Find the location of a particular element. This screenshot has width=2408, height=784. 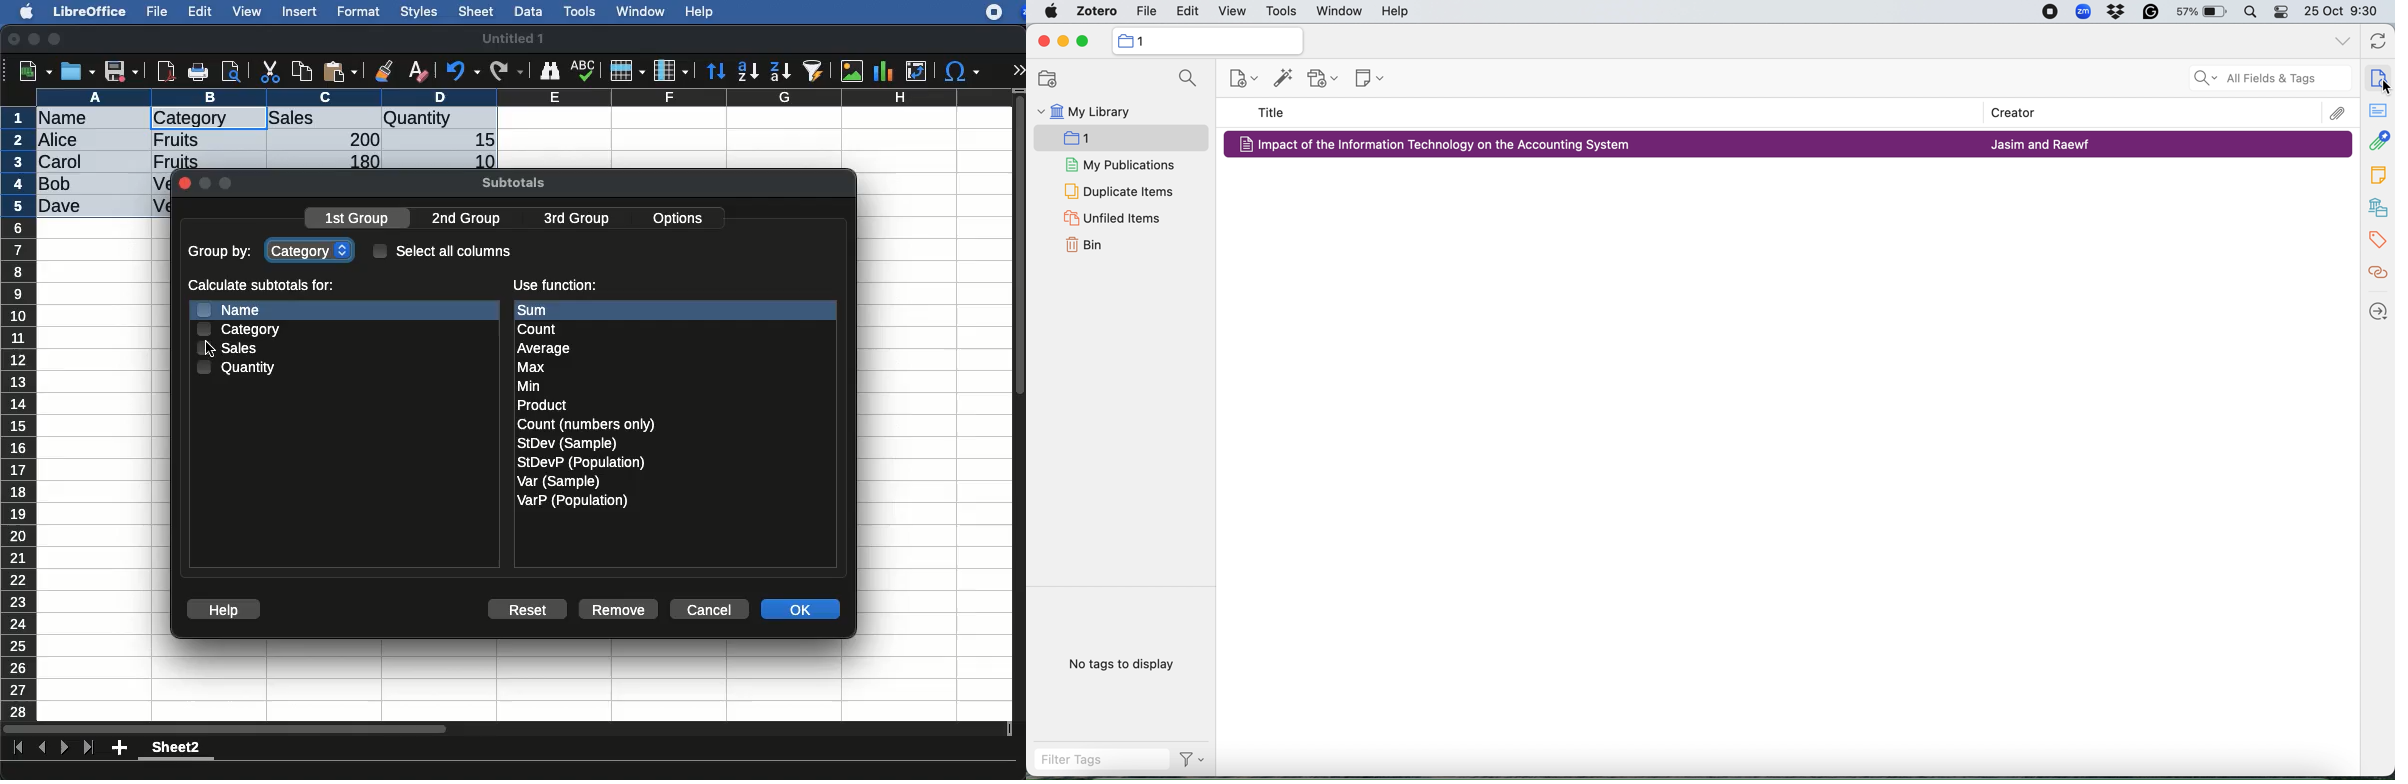

column is located at coordinates (525, 97).